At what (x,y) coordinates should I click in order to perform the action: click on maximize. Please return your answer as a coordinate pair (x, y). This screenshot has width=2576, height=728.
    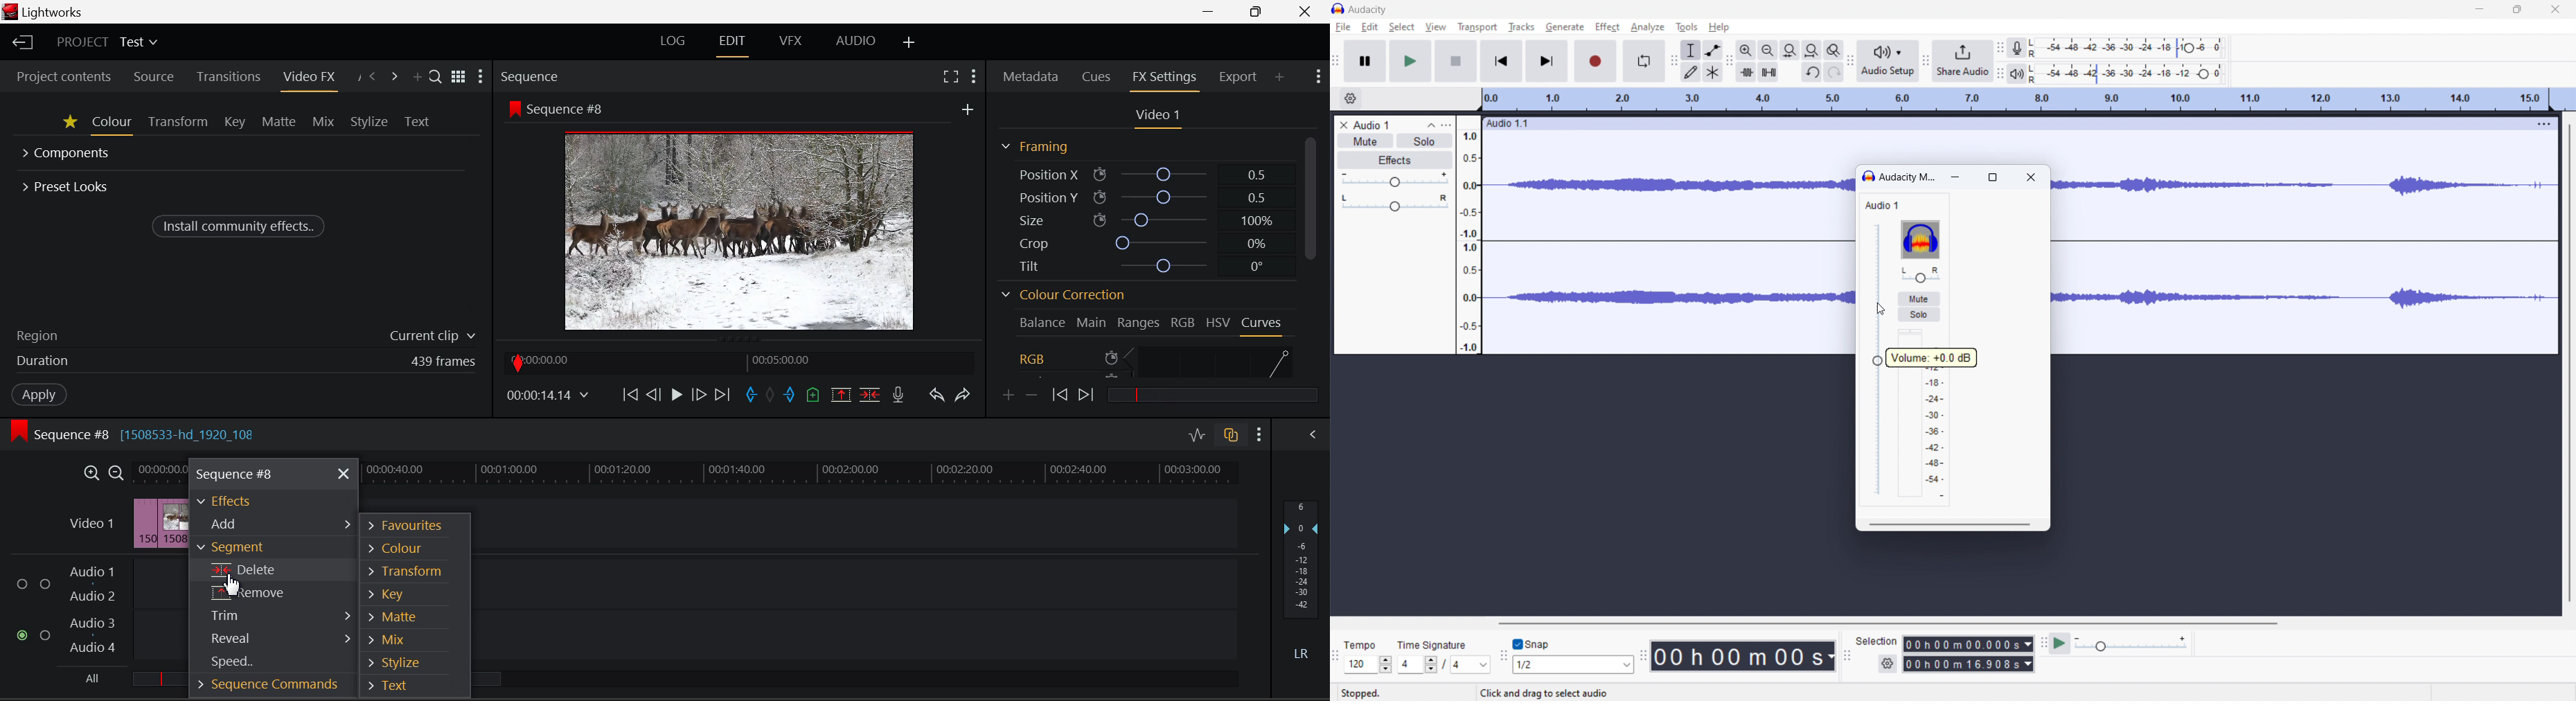
    Looking at the image, I should click on (1993, 177).